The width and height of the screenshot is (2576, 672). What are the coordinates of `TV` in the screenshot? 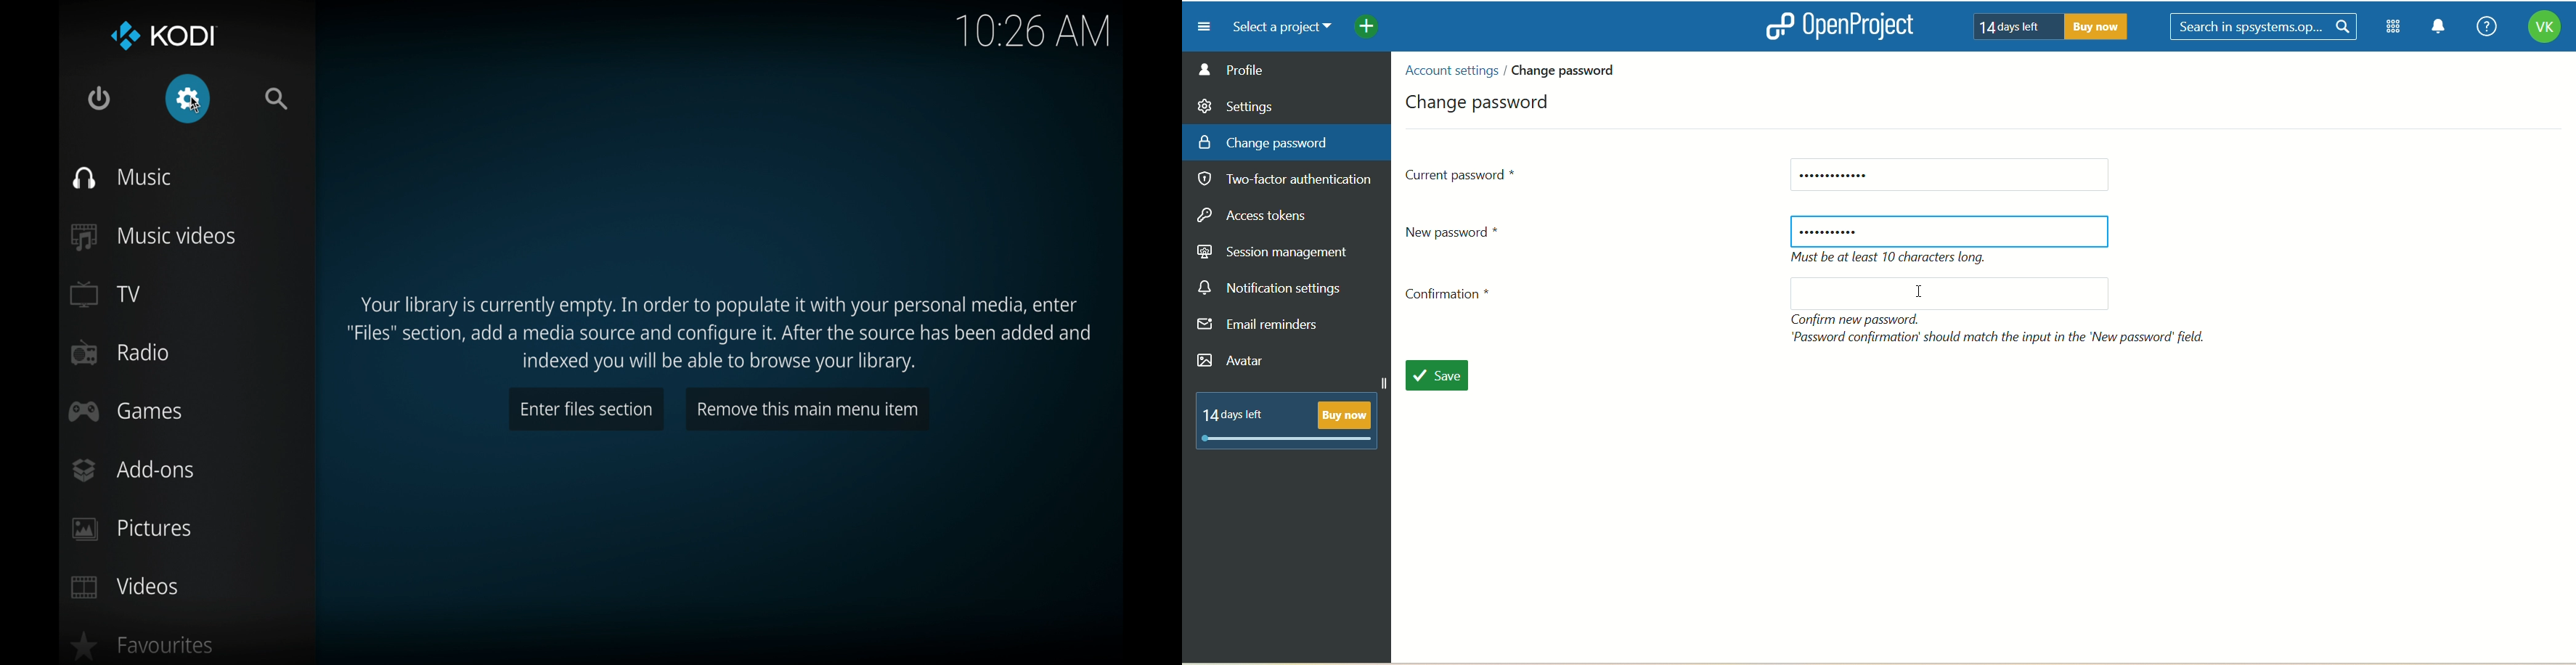 It's located at (107, 294).